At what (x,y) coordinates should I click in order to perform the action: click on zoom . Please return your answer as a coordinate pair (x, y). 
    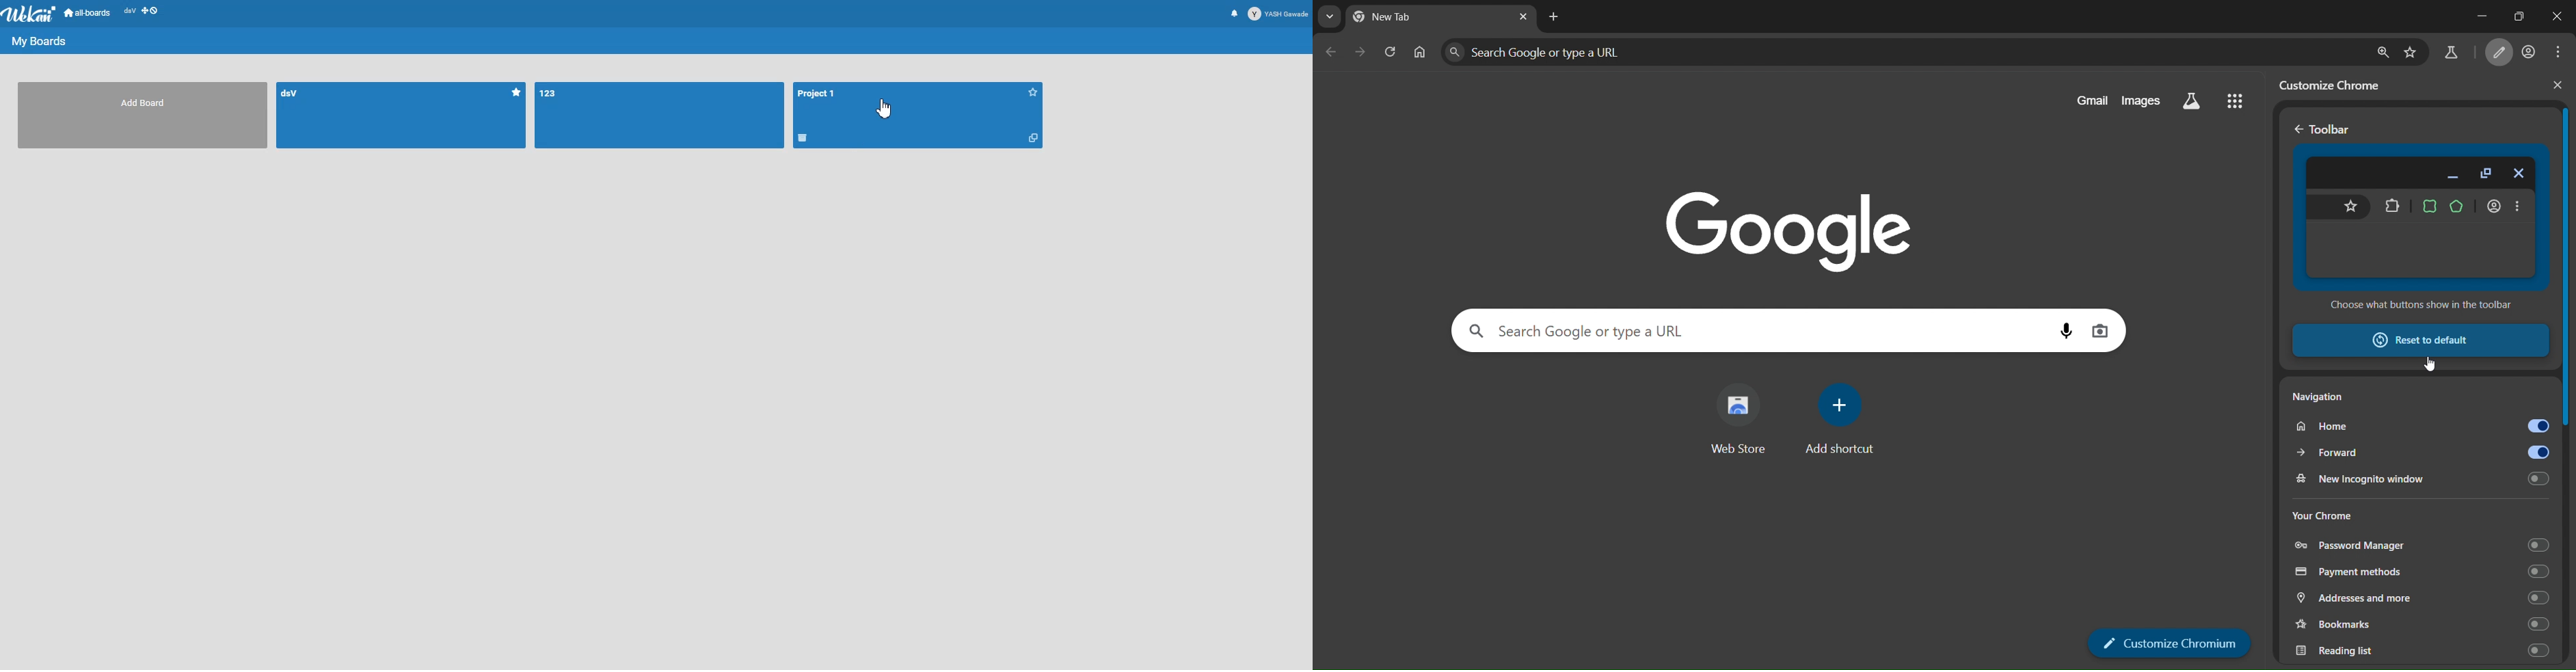
    Looking at the image, I should click on (2383, 53).